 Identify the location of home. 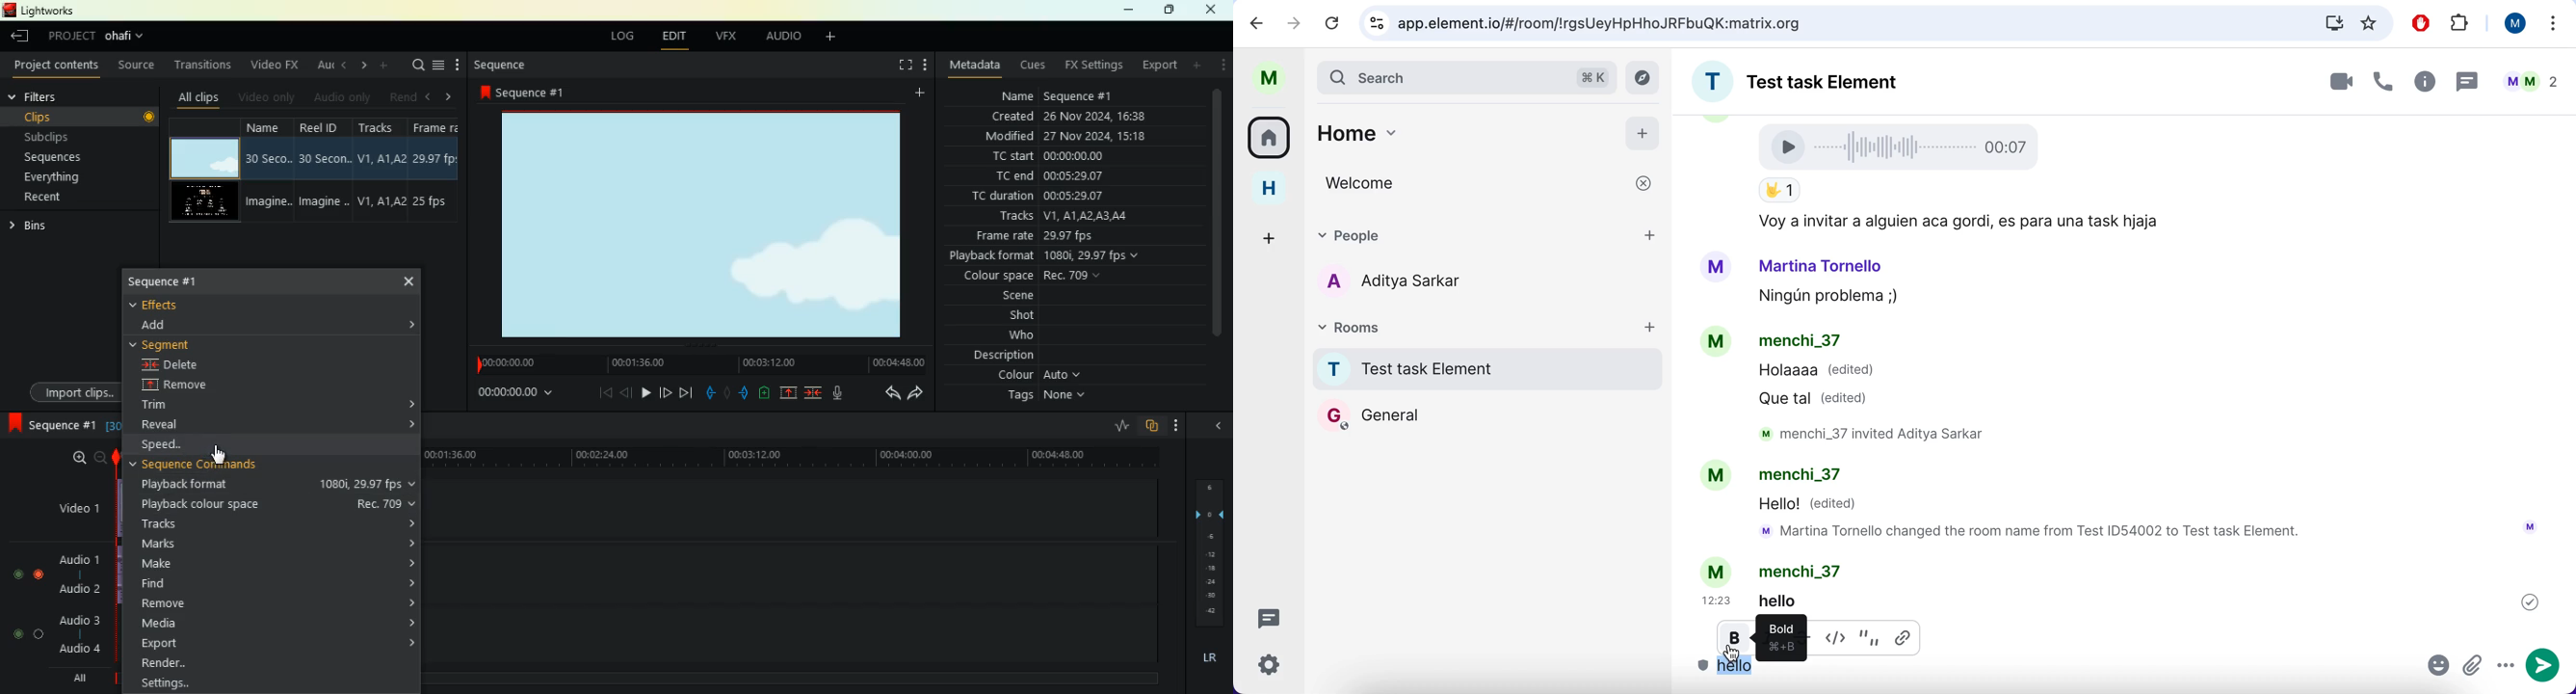
(1277, 188).